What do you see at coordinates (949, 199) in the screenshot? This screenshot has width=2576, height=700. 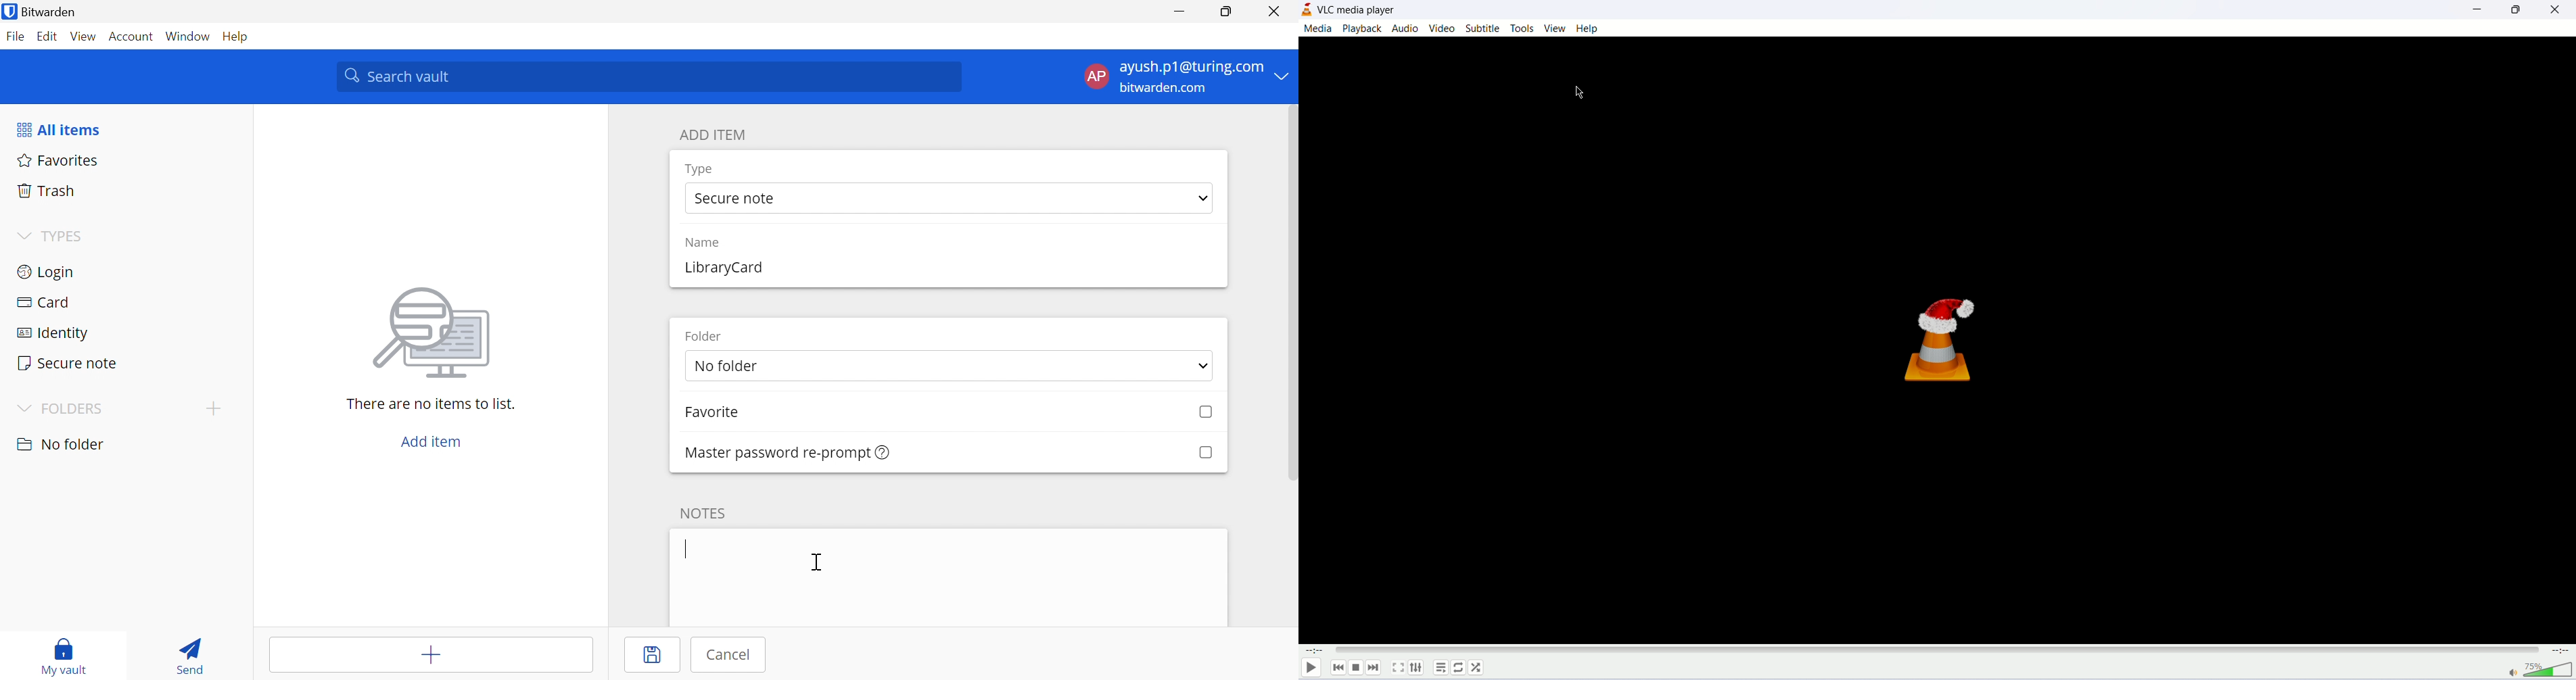 I see `select type` at bounding box center [949, 199].